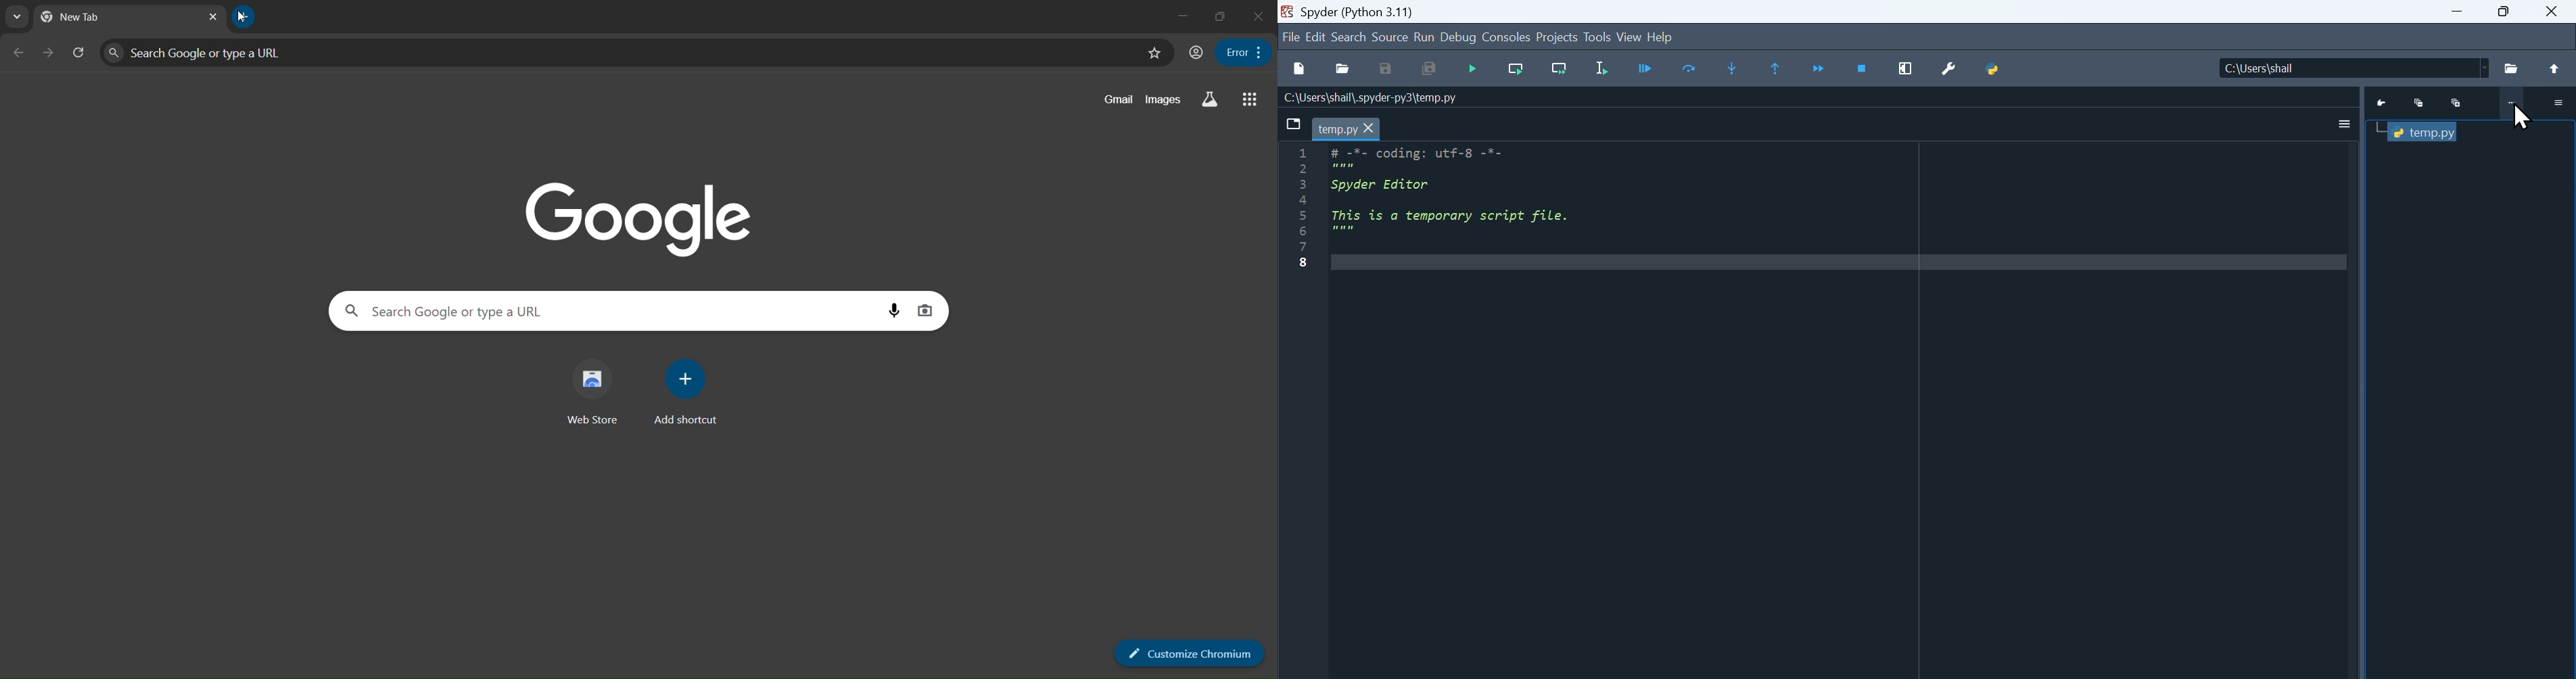 This screenshot has width=2576, height=700. Describe the element at coordinates (238, 19) in the screenshot. I see `cursor` at that location.